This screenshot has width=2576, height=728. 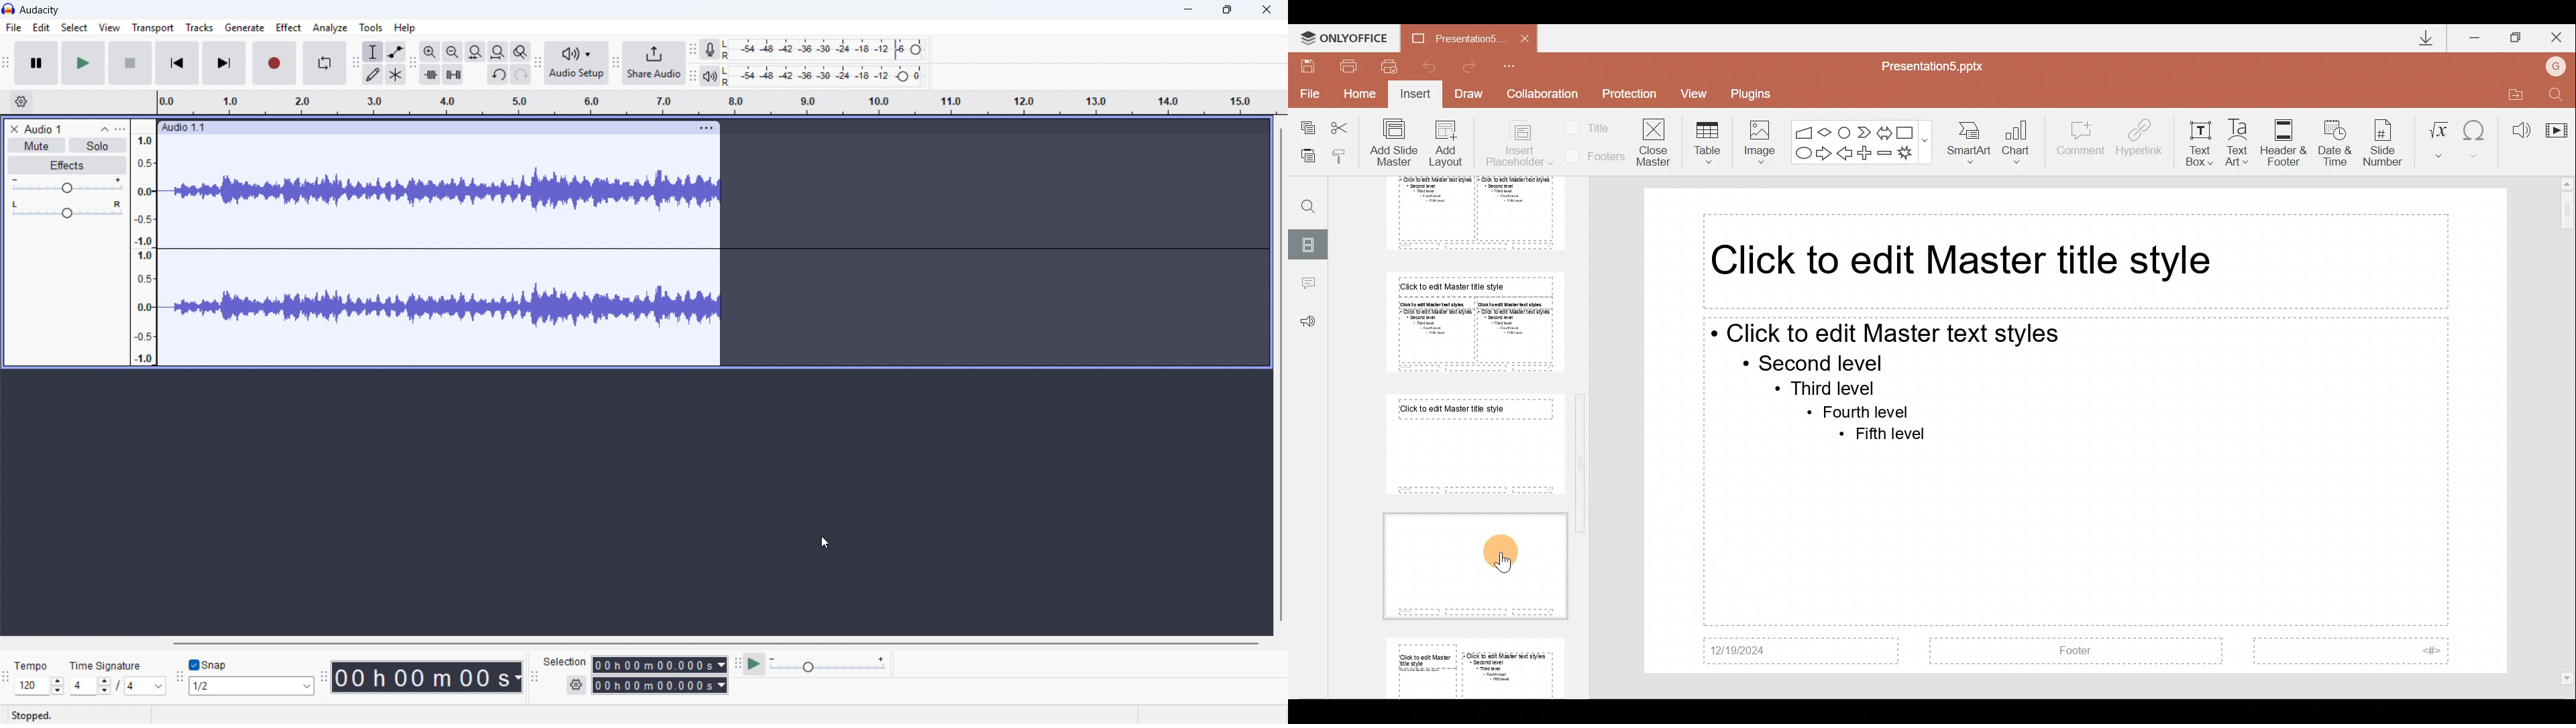 I want to click on Header & footer, so click(x=2283, y=142).